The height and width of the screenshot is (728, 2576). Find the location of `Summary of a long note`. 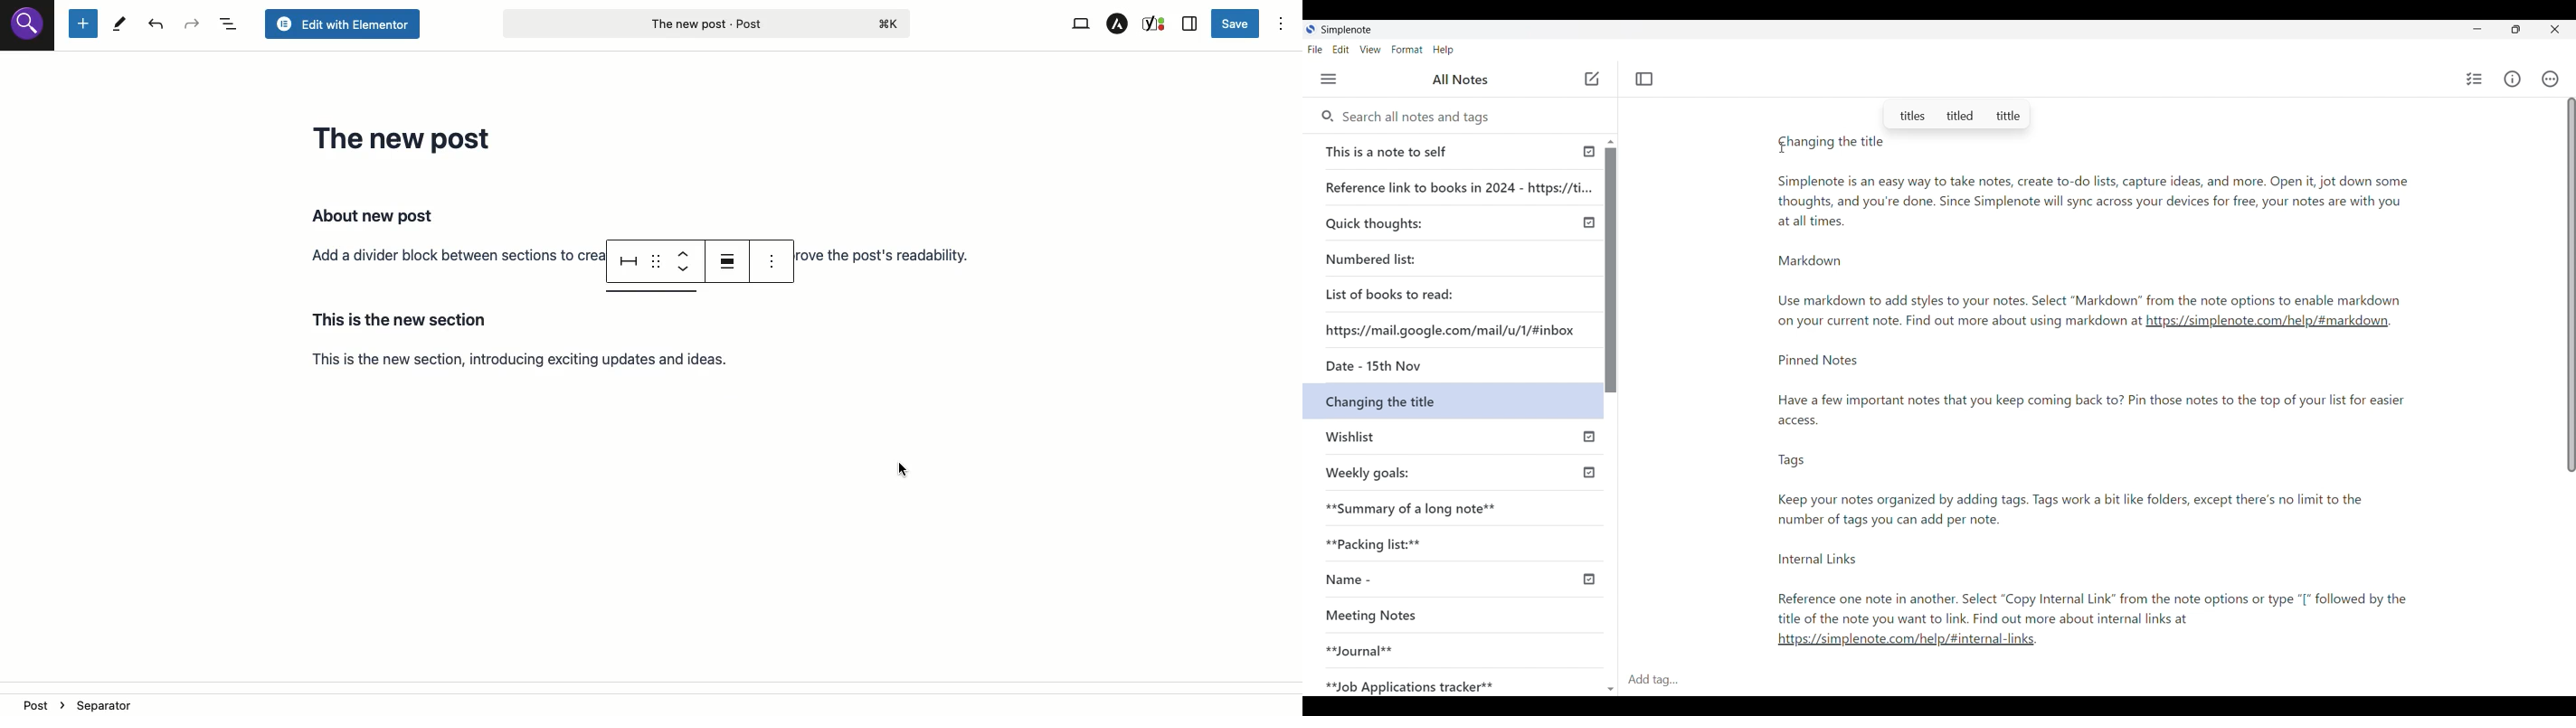

Summary of a long note is located at coordinates (1412, 508).